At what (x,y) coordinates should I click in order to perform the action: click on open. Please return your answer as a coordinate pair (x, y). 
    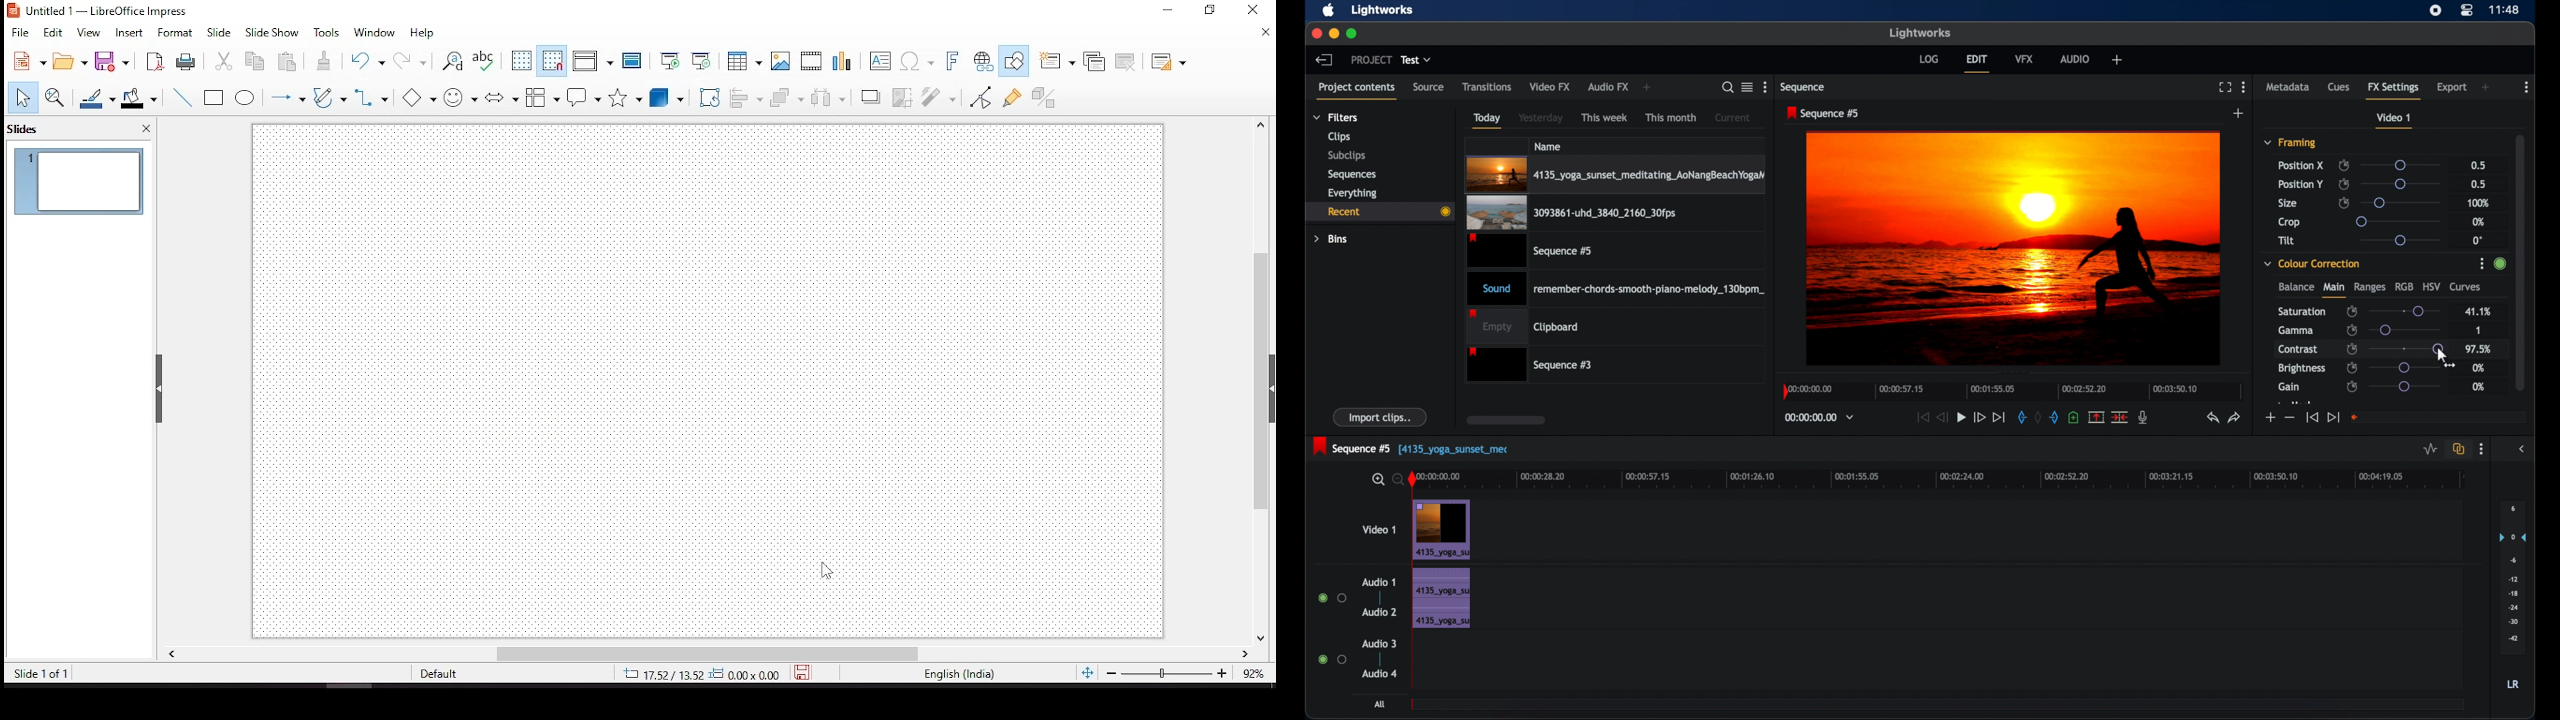
    Looking at the image, I should click on (70, 59).